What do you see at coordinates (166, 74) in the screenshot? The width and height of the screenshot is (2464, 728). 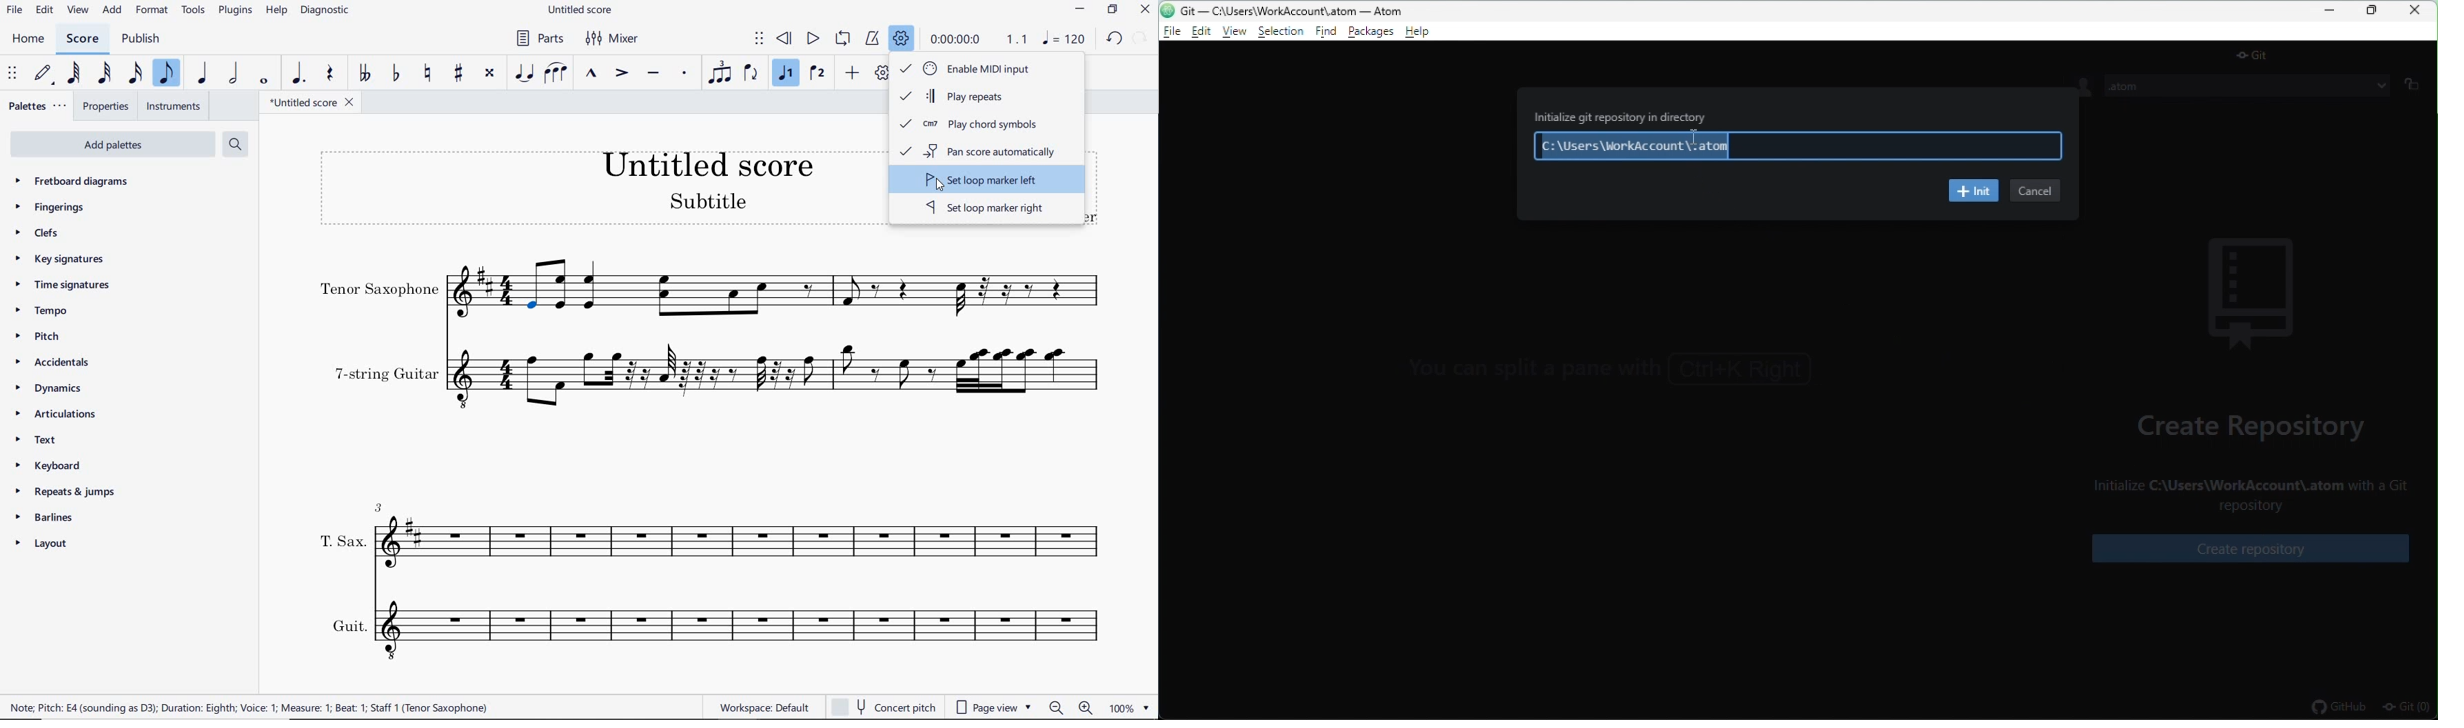 I see `EIGHTH NOTE` at bounding box center [166, 74].